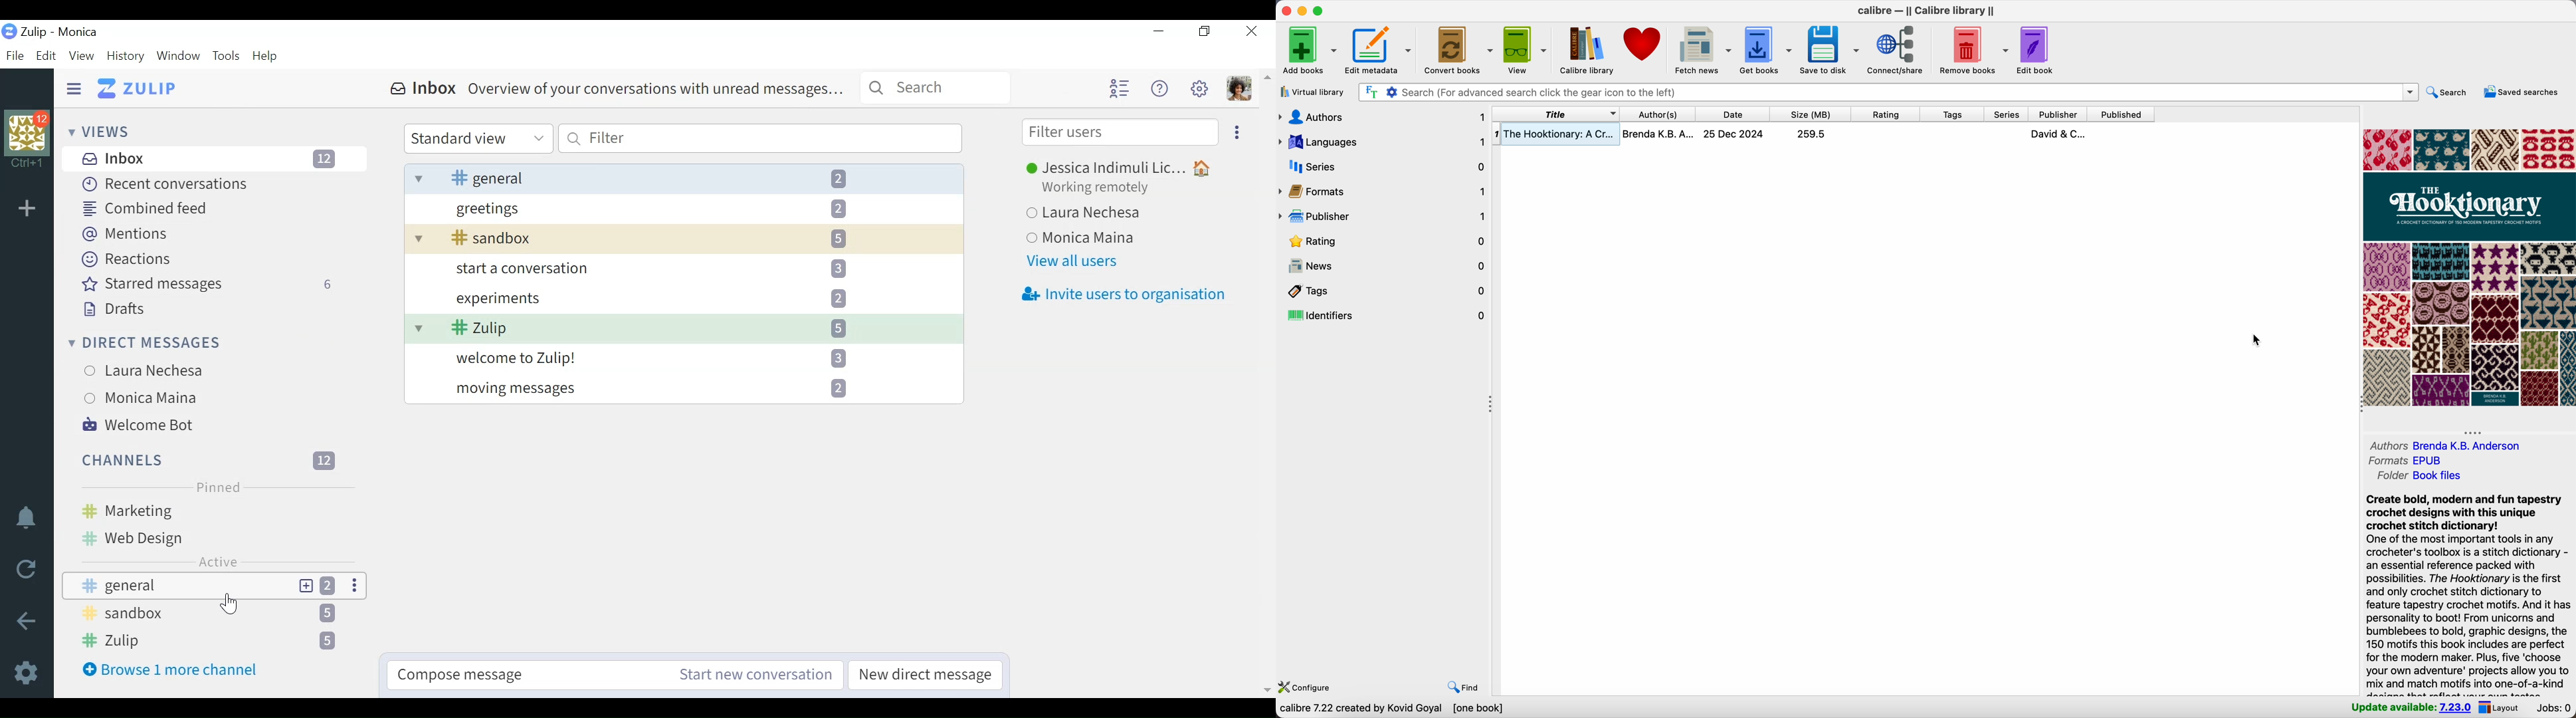  Describe the element at coordinates (146, 344) in the screenshot. I see `Direct Messages` at that location.